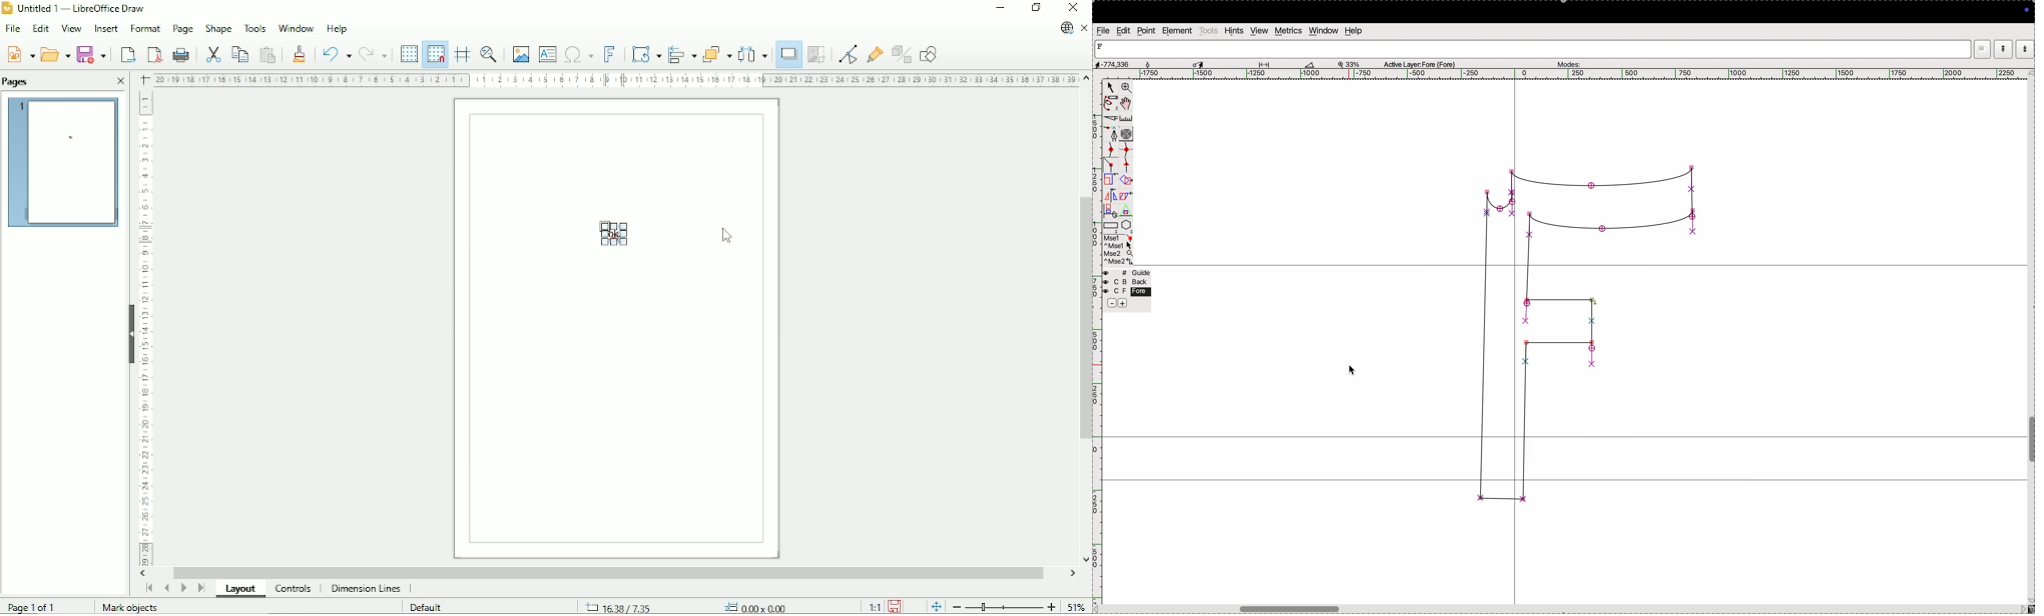 The image size is (2044, 616). I want to click on cut, so click(1111, 120).